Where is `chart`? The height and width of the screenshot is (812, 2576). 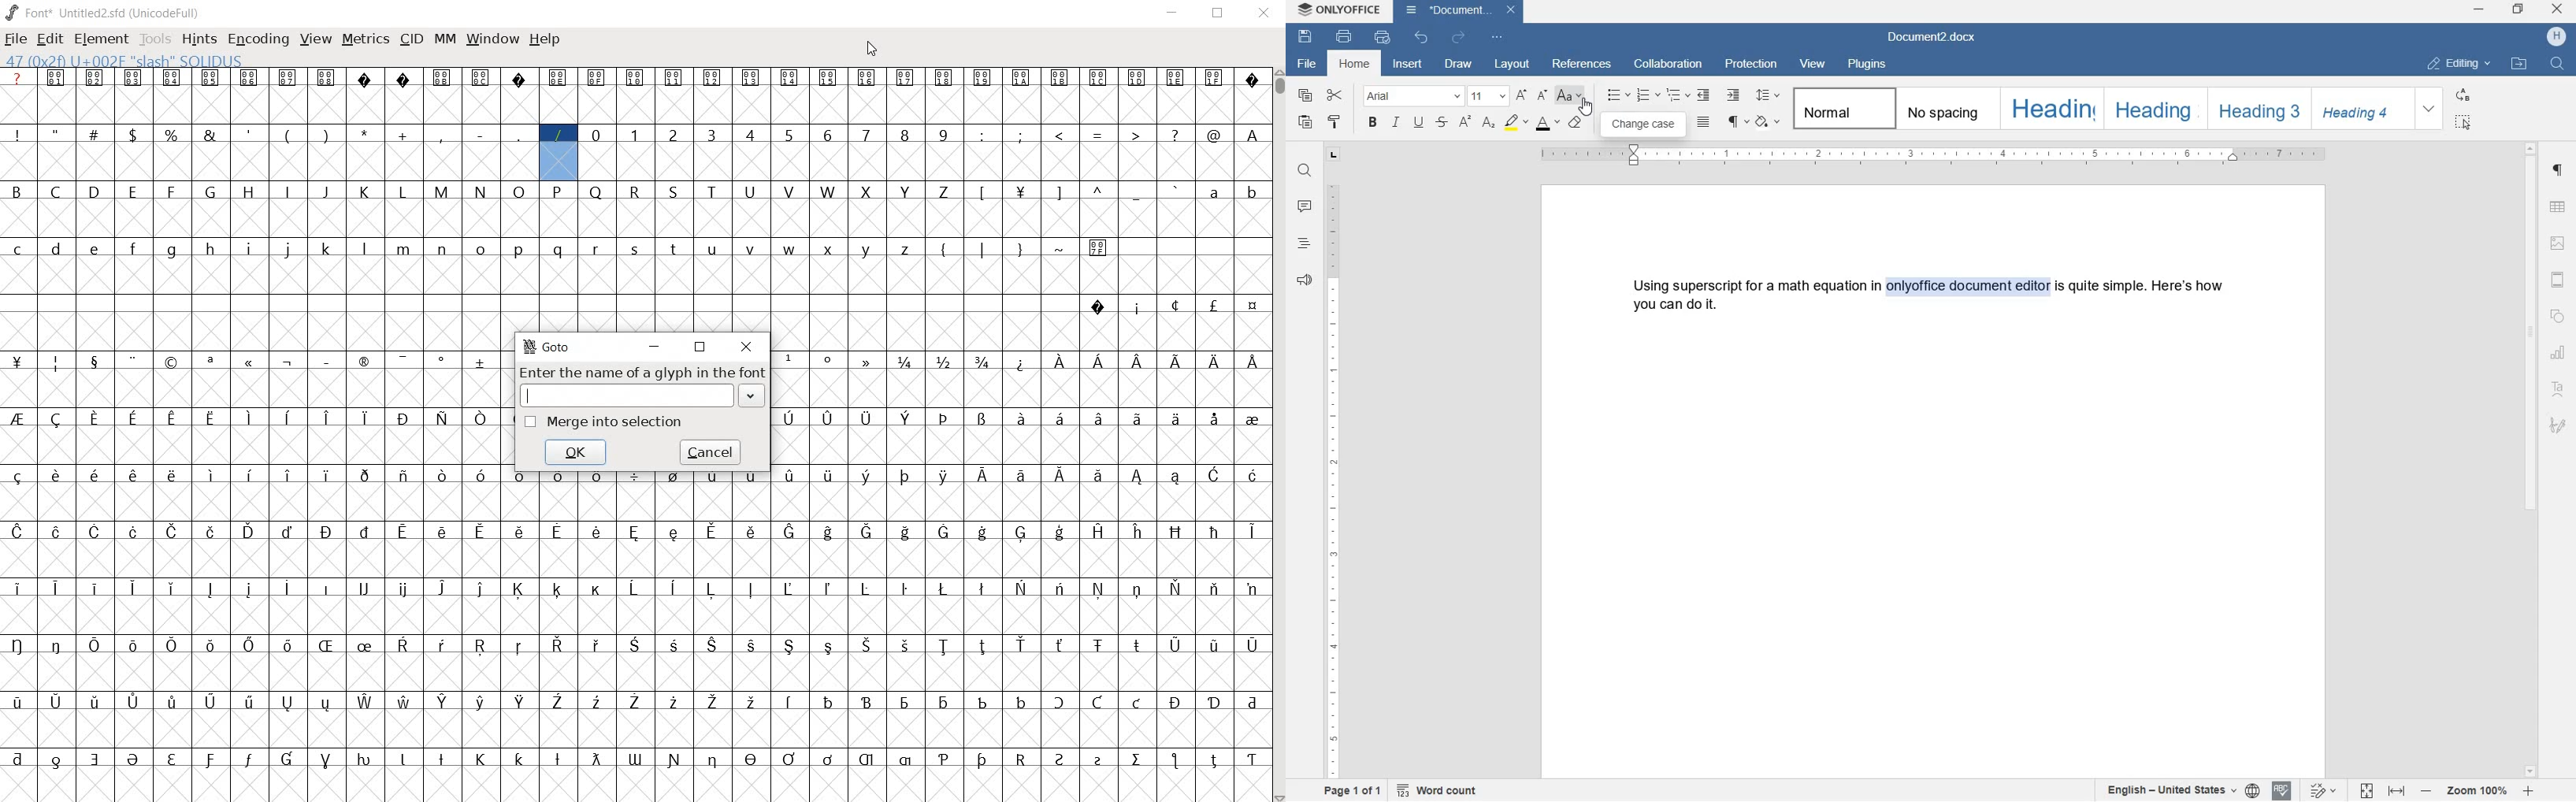 chart is located at coordinates (2559, 353).